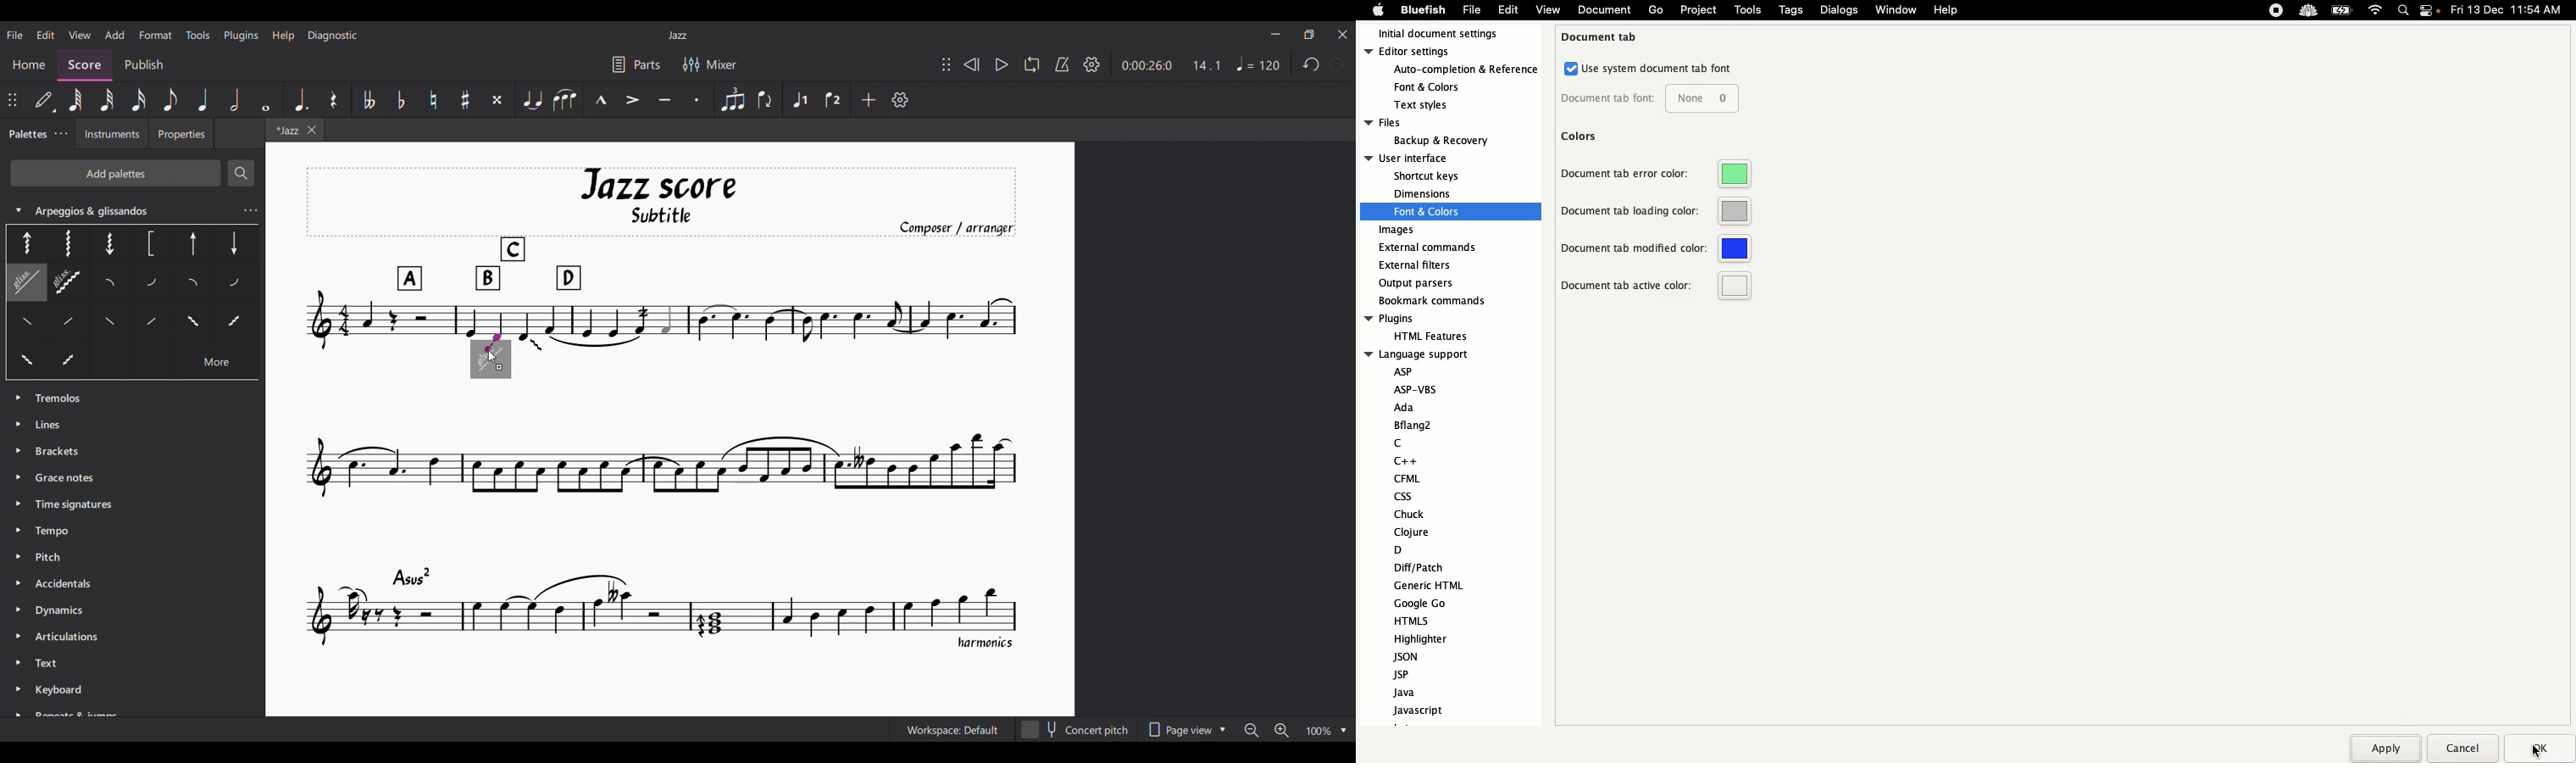 The height and width of the screenshot is (784, 2576). What do you see at coordinates (636, 64) in the screenshot?
I see `Parts settings` at bounding box center [636, 64].